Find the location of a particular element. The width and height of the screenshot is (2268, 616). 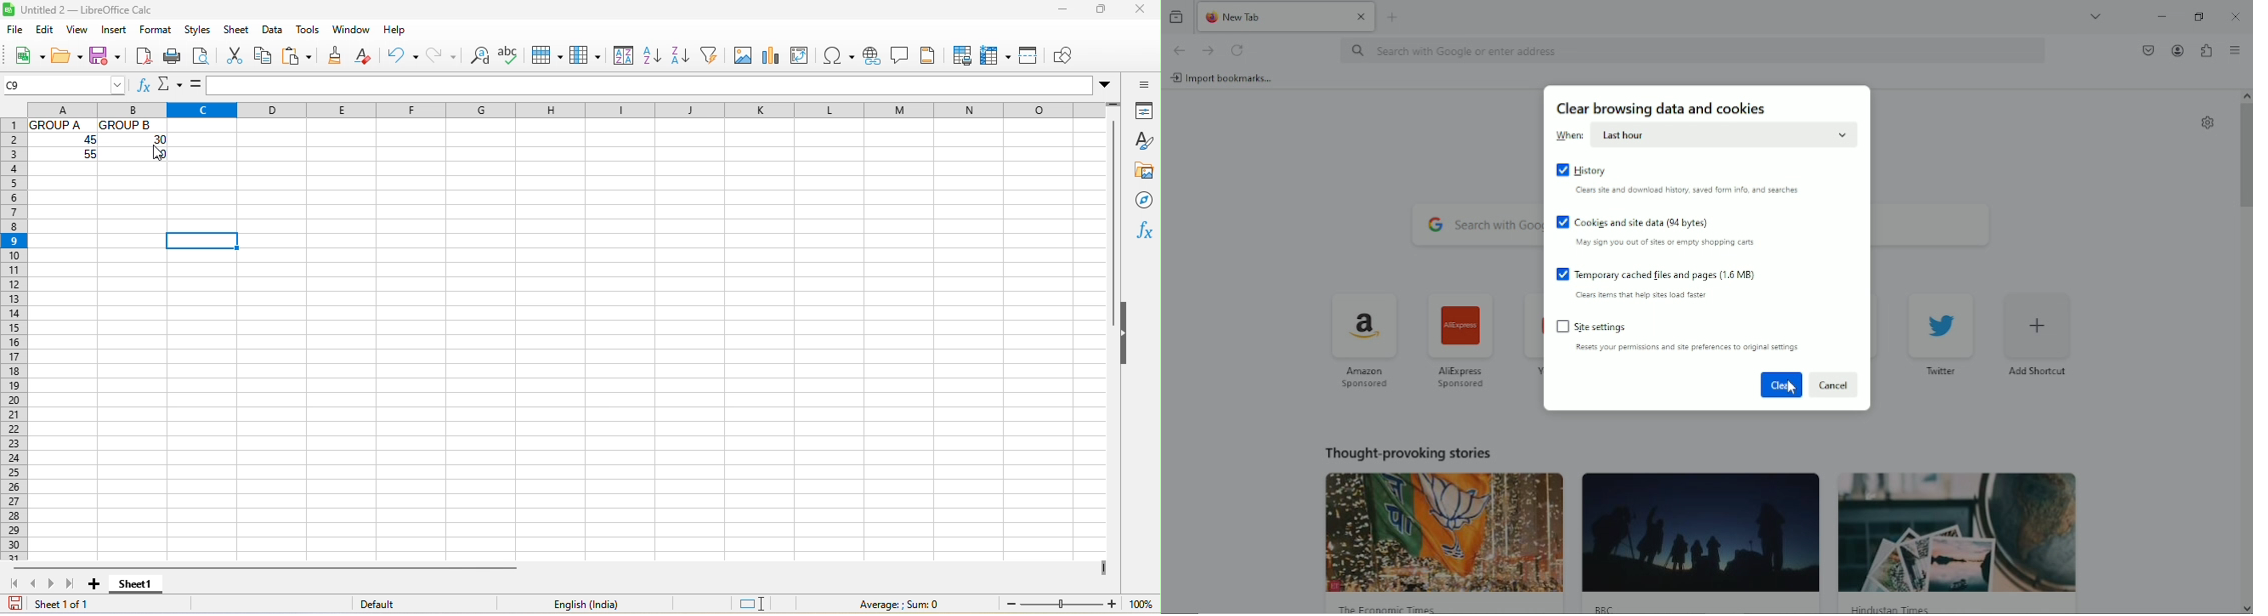

print is located at coordinates (174, 58).